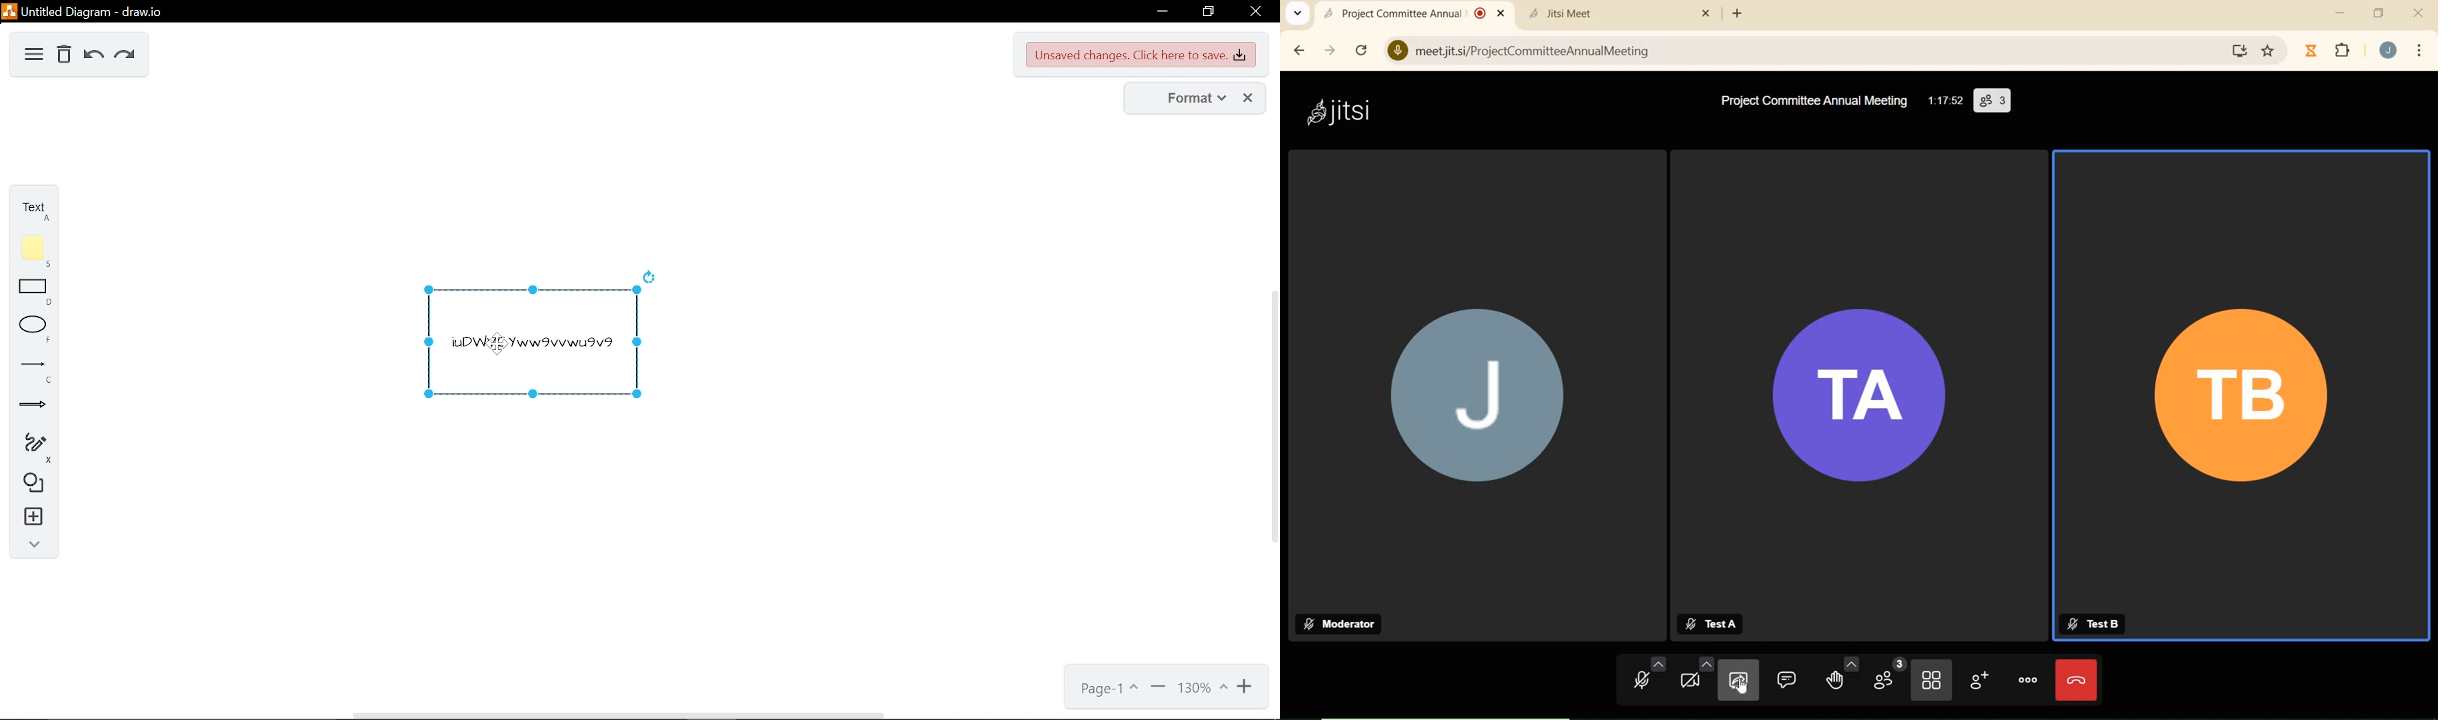 Image resolution: width=2464 pixels, height=728 pixels. I want to click on undo, so click(94, 56).